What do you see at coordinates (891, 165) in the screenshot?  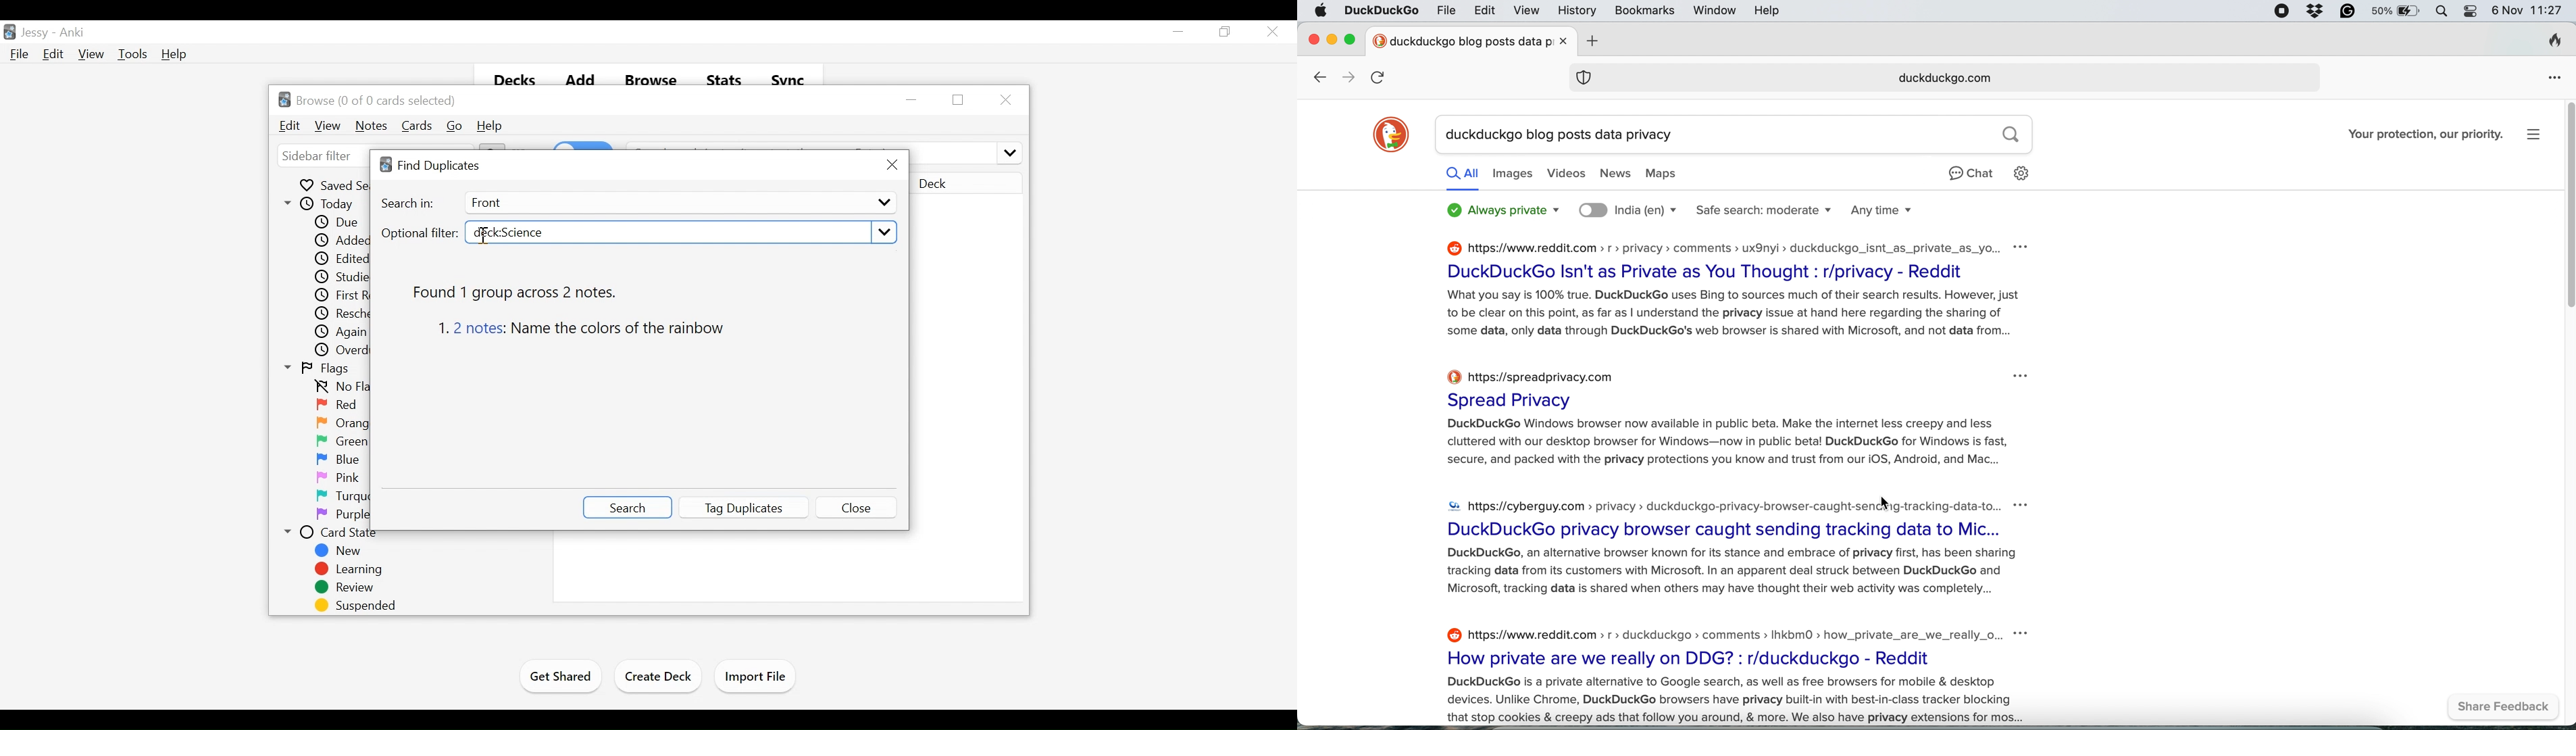 I see `Close` at bounding box center [891, 165].